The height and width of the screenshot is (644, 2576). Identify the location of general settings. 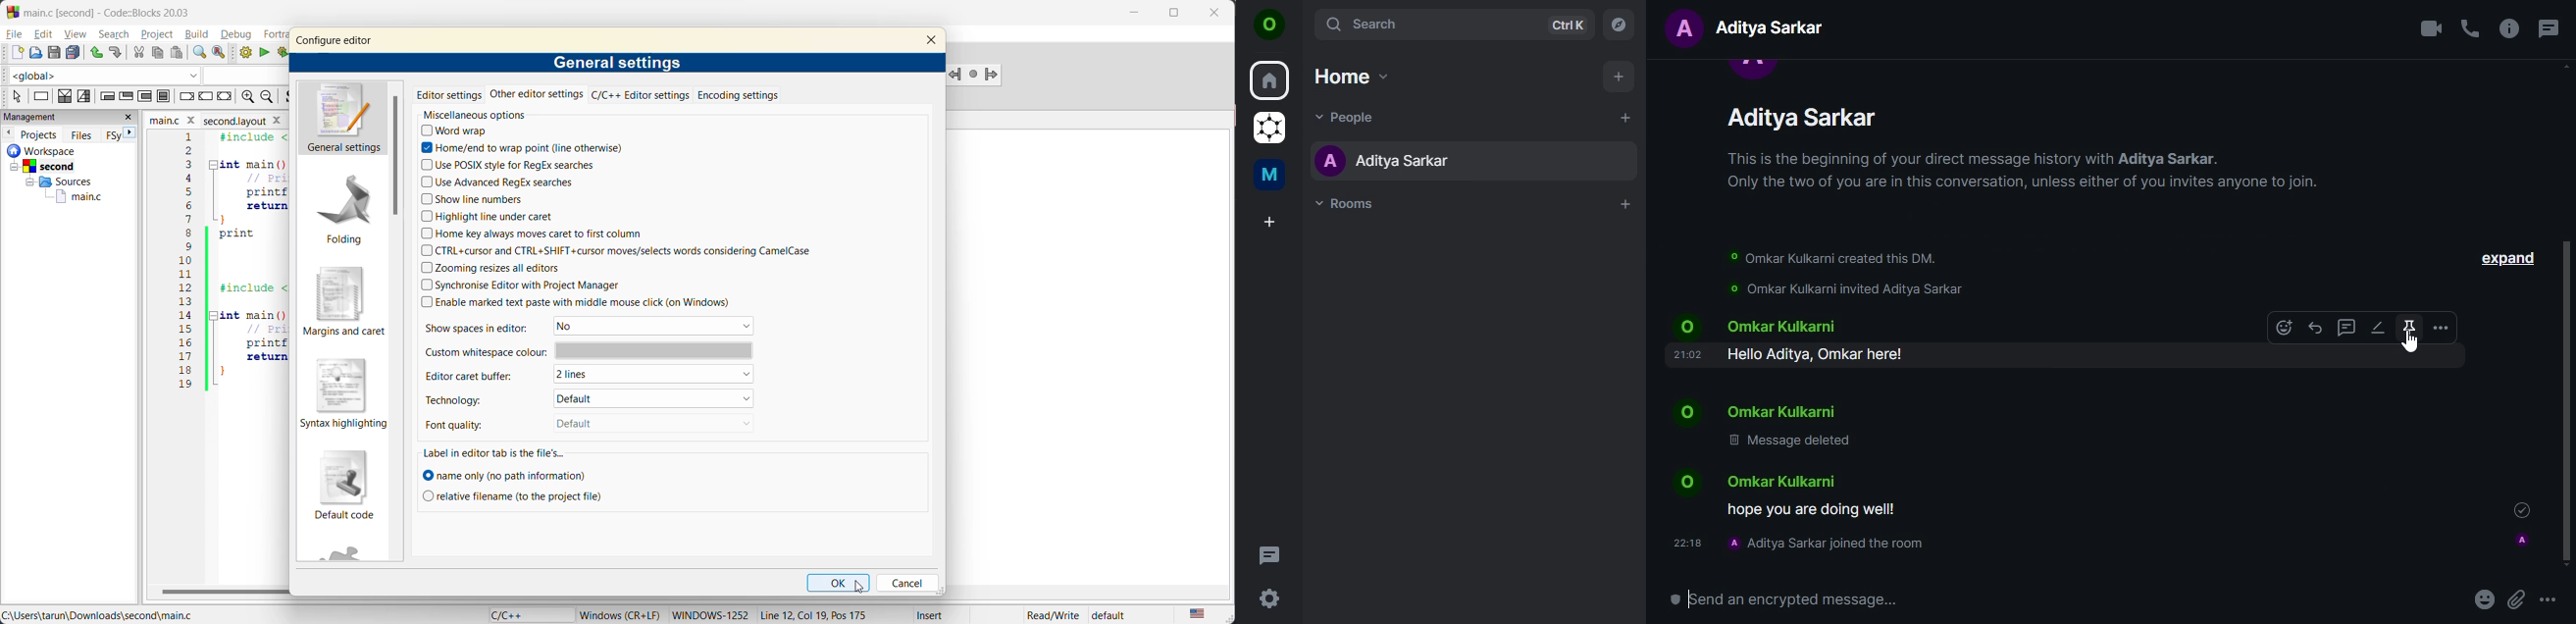
(620, 62).